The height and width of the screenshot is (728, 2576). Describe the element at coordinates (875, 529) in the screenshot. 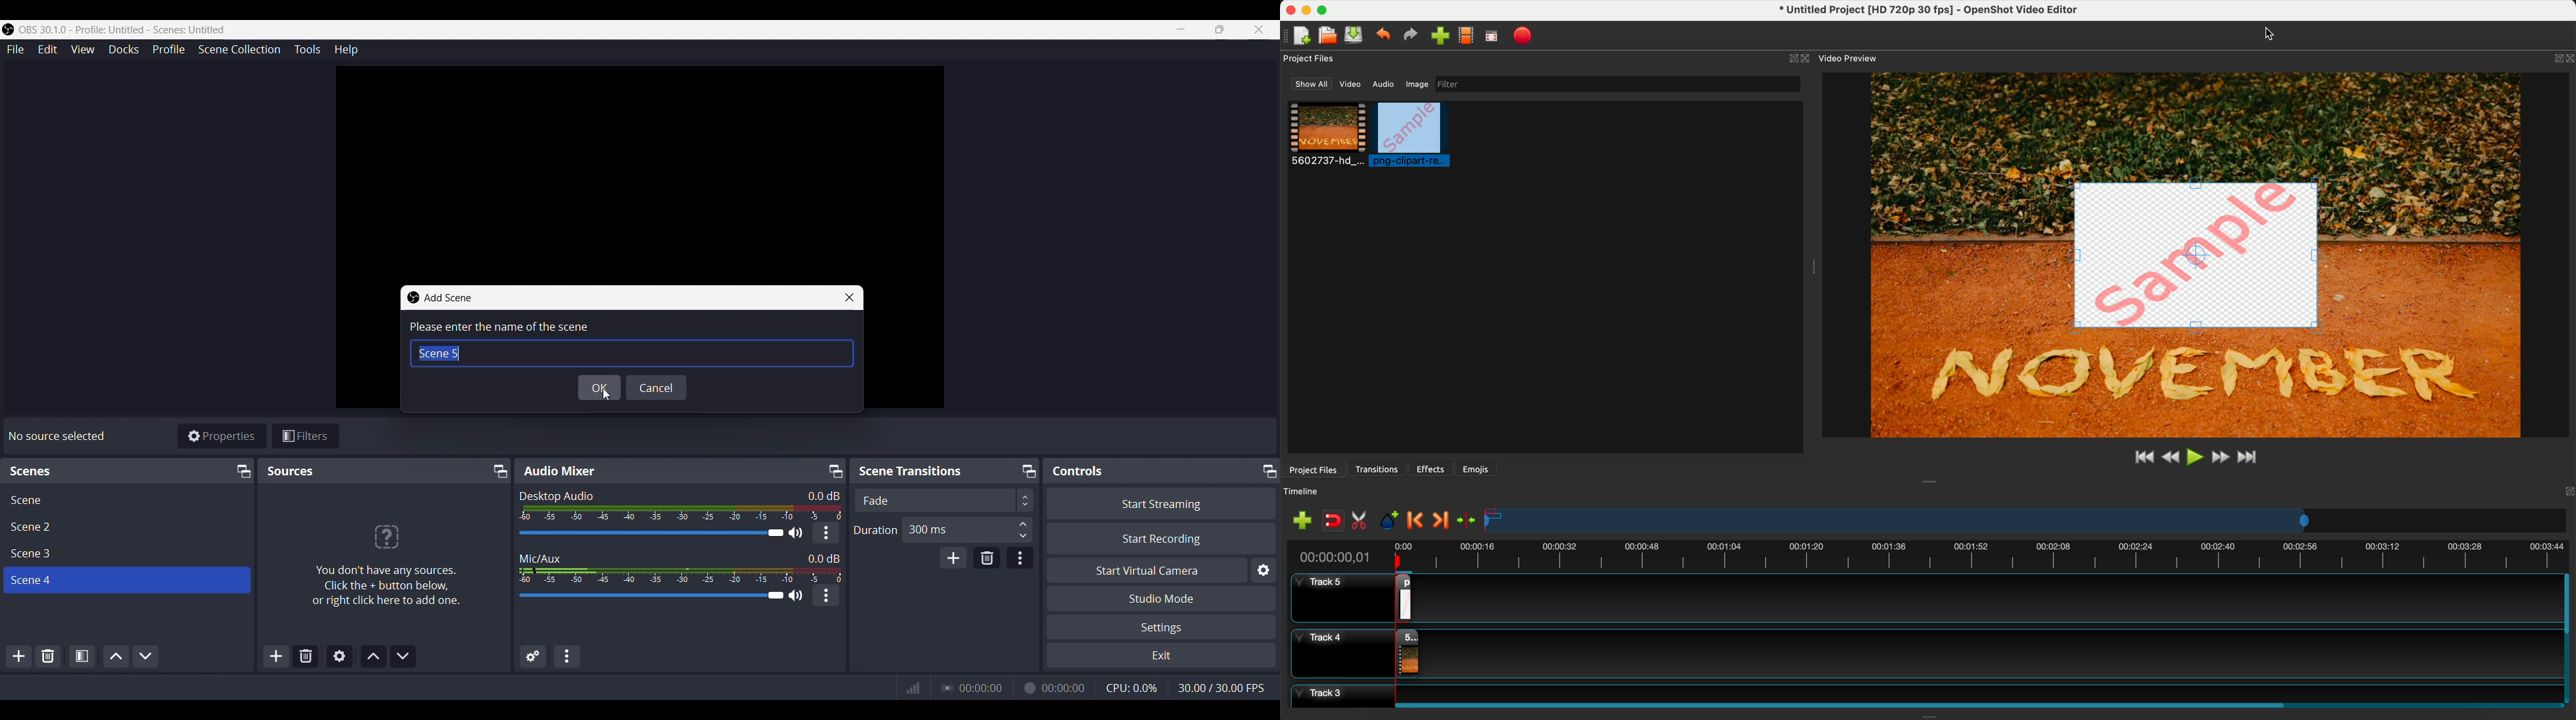

I see `Duration Adjuster` at that location.